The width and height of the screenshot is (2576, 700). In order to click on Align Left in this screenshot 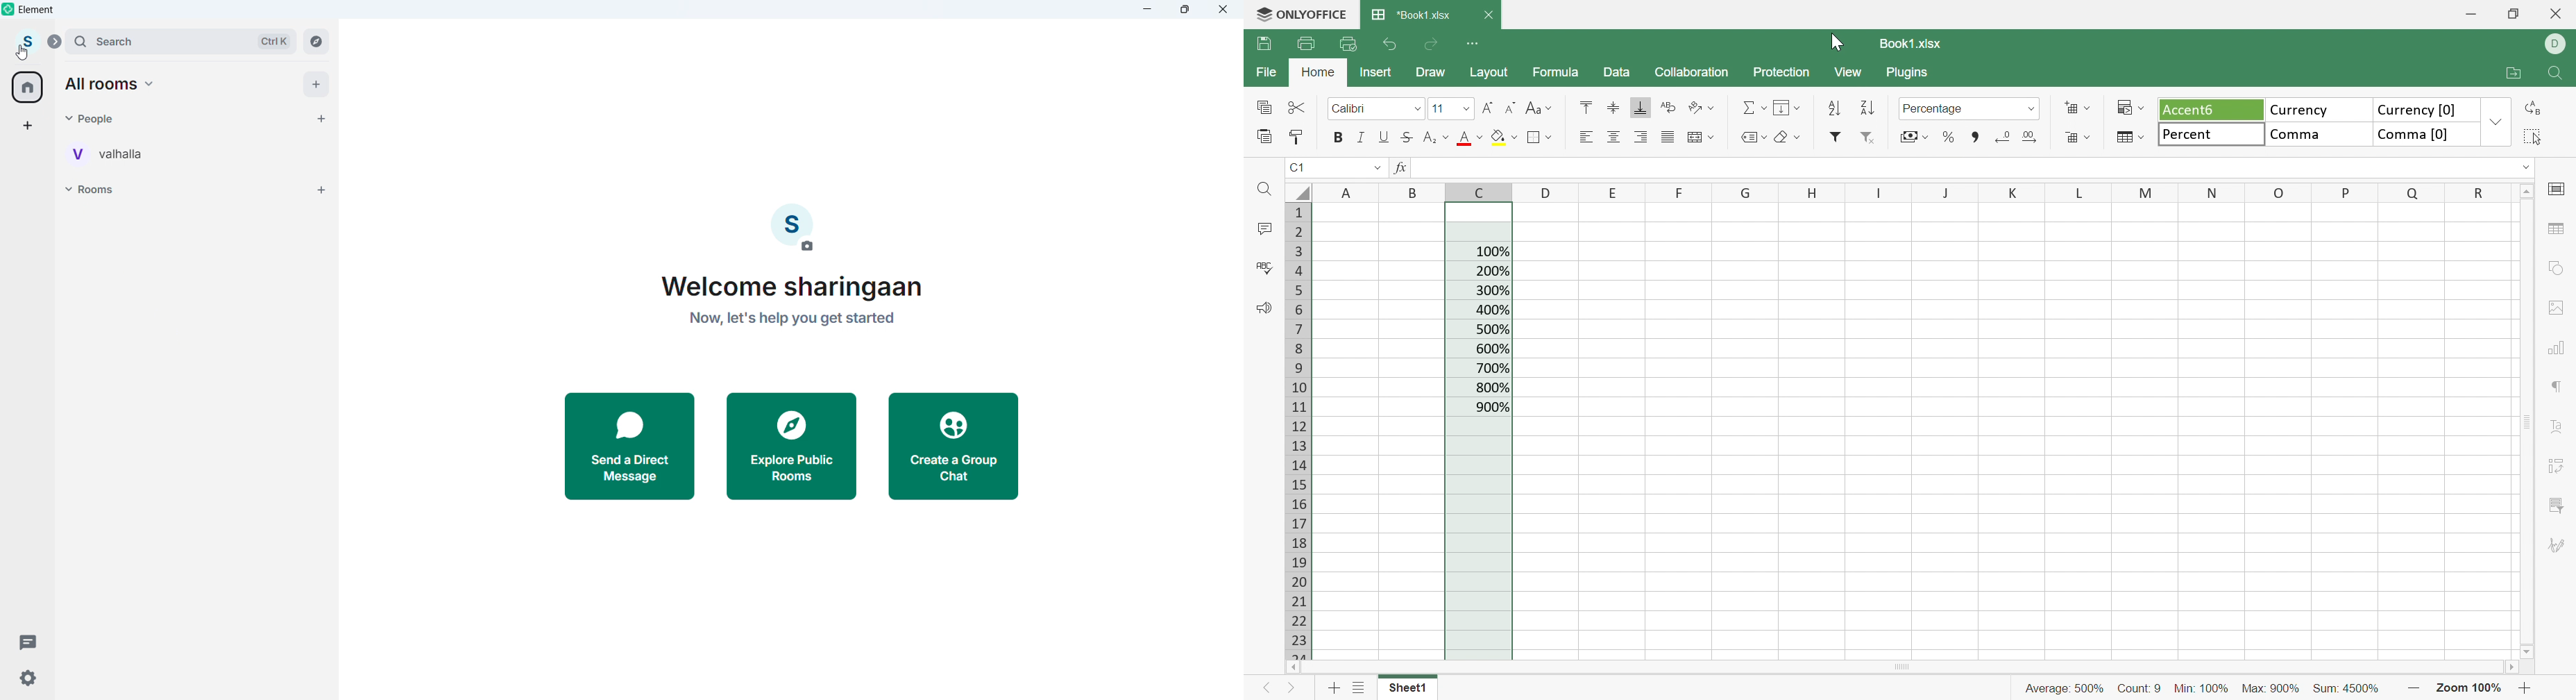, I will do `click(1584, 136)`.